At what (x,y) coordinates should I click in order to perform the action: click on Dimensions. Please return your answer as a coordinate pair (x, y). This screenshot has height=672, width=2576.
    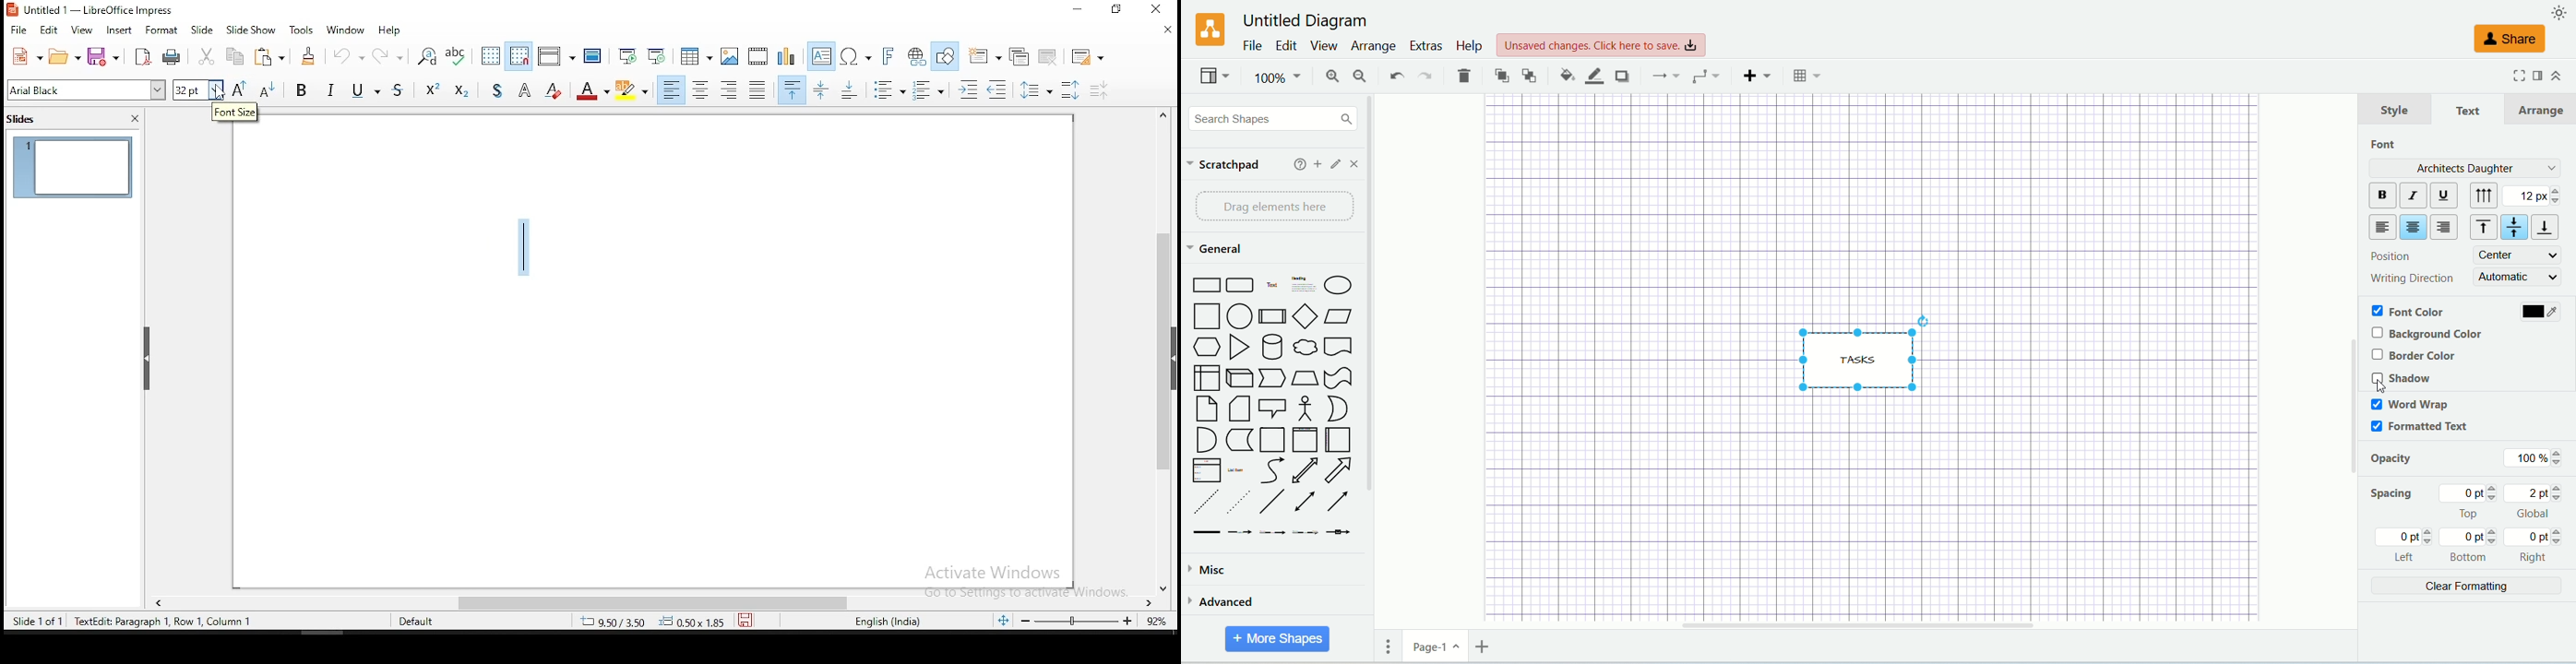
    Looking at the image, I should click on (652, 621).